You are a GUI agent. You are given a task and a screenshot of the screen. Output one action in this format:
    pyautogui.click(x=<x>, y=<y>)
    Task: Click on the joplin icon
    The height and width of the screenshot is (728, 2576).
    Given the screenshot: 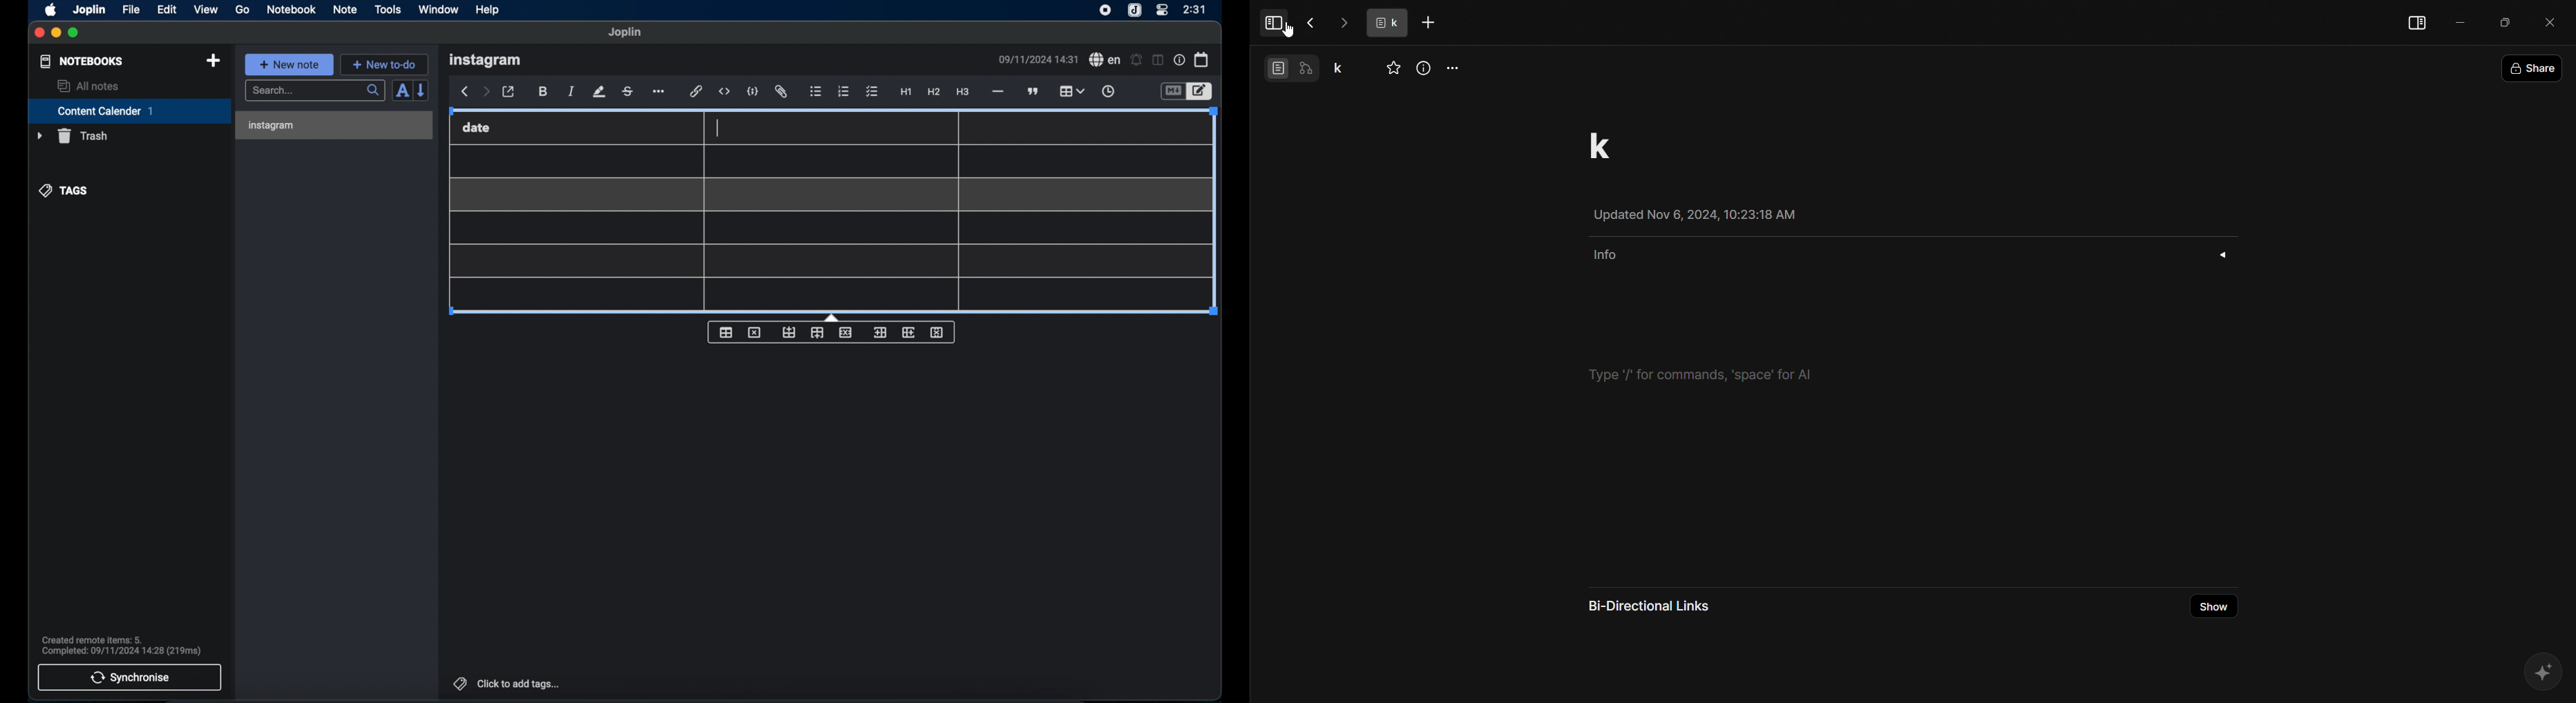 What is the action you would take?
    pyautogui.click(x=1134, y=10)
    